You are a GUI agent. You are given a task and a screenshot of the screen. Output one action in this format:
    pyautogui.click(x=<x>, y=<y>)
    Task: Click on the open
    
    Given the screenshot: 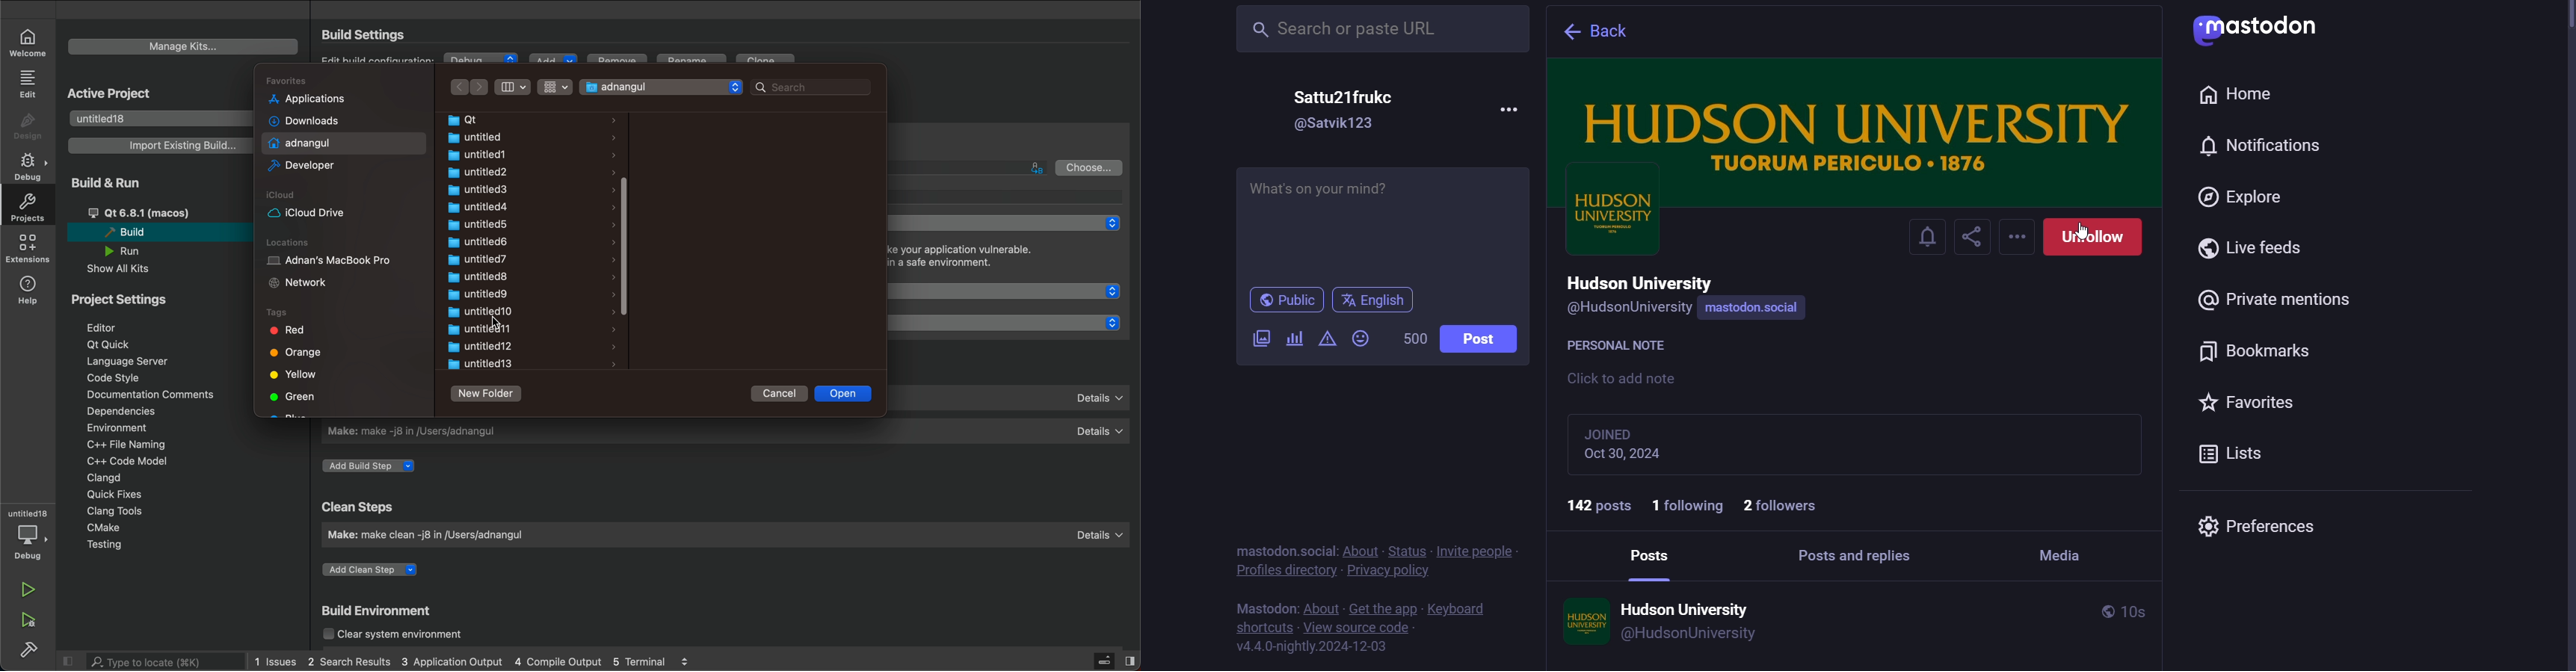 What is the action you would take?
    pyautogui.click(x=846, y=393)
    